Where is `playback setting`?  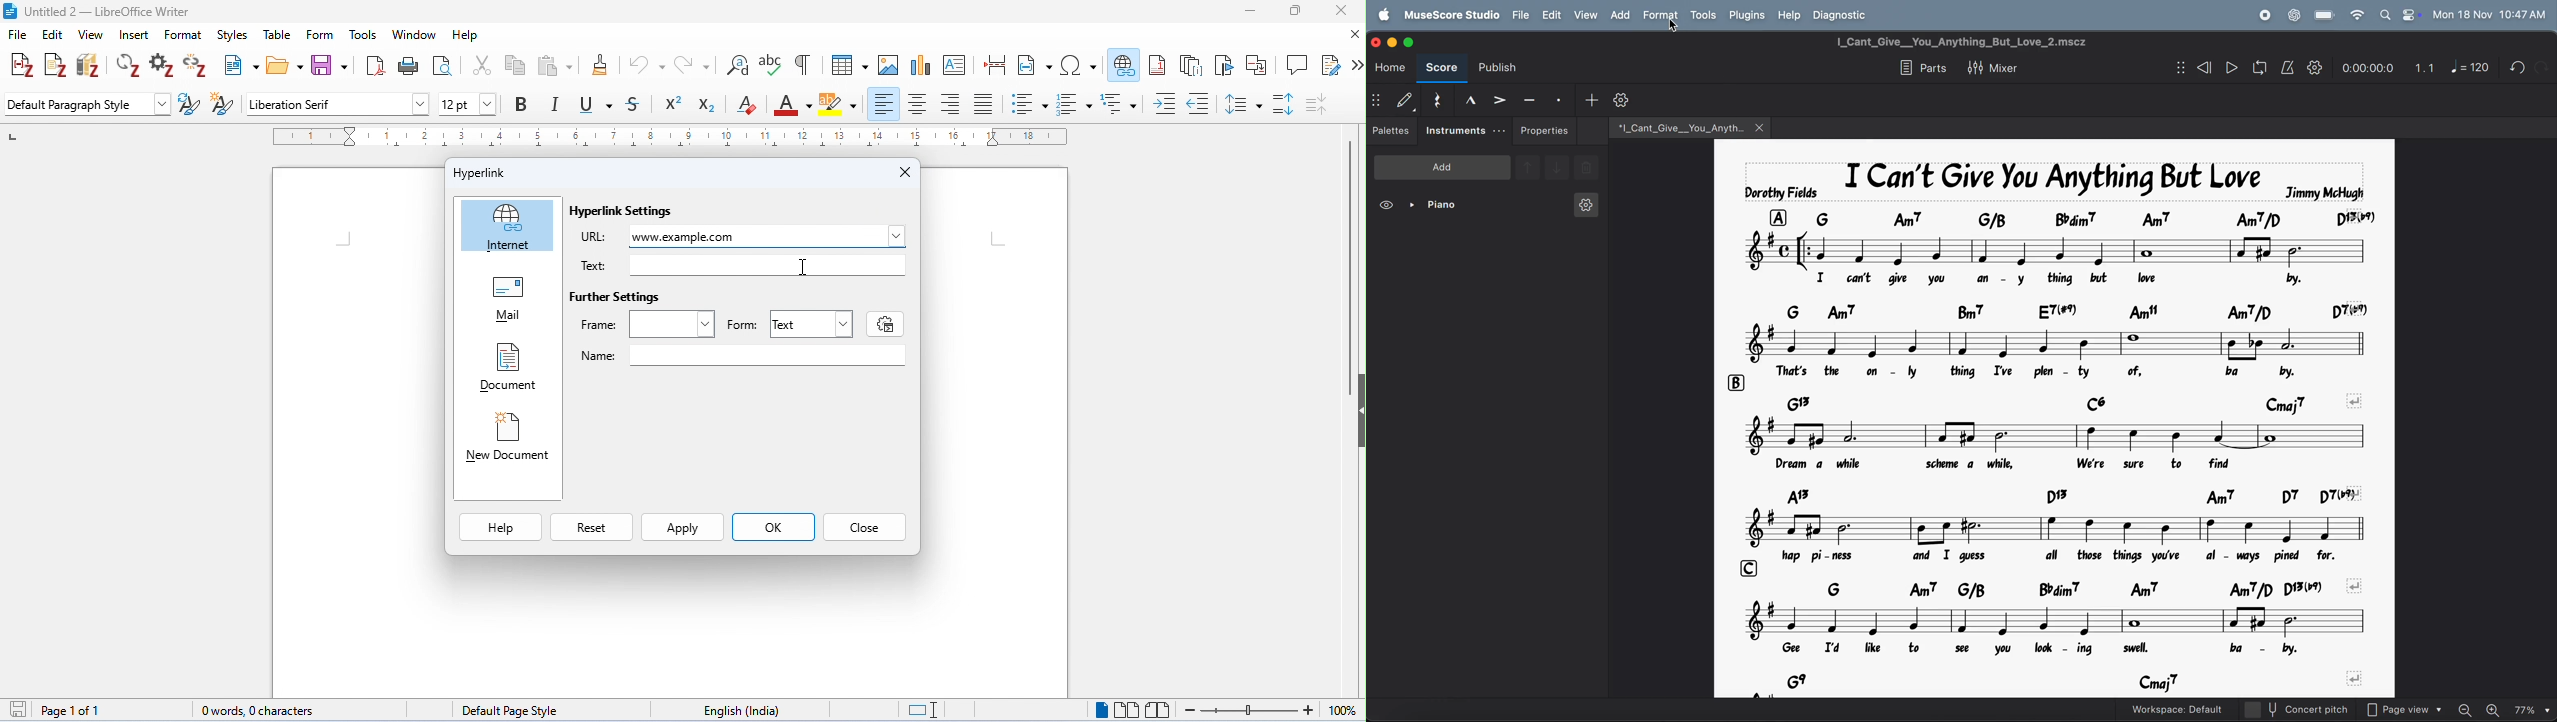
playback setting is located at coordinates (2315, 67).